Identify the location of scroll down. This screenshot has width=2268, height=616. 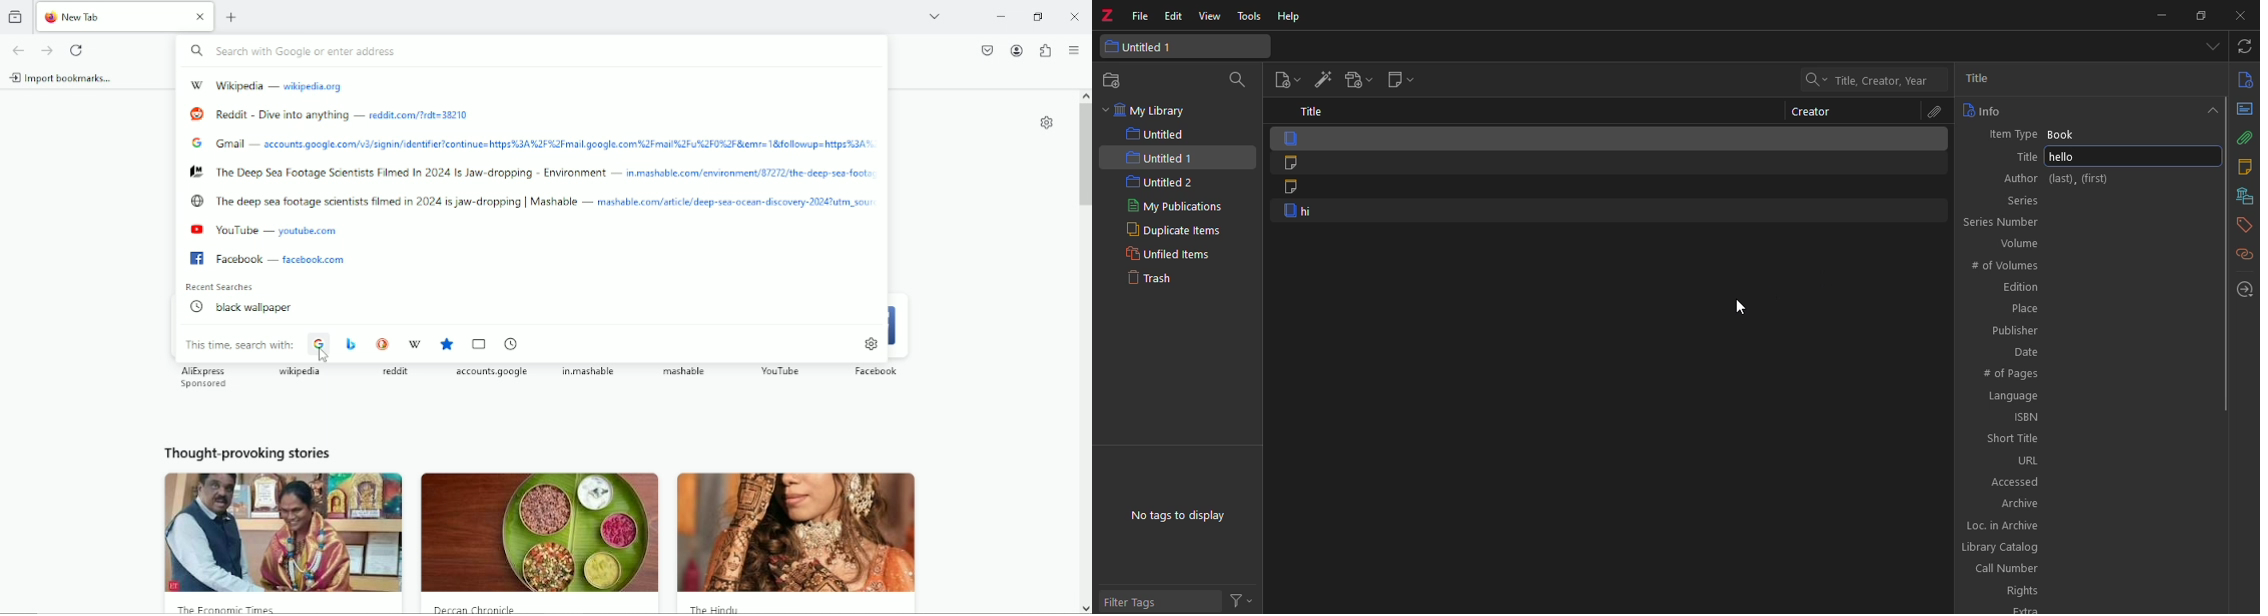
(1084, 606).